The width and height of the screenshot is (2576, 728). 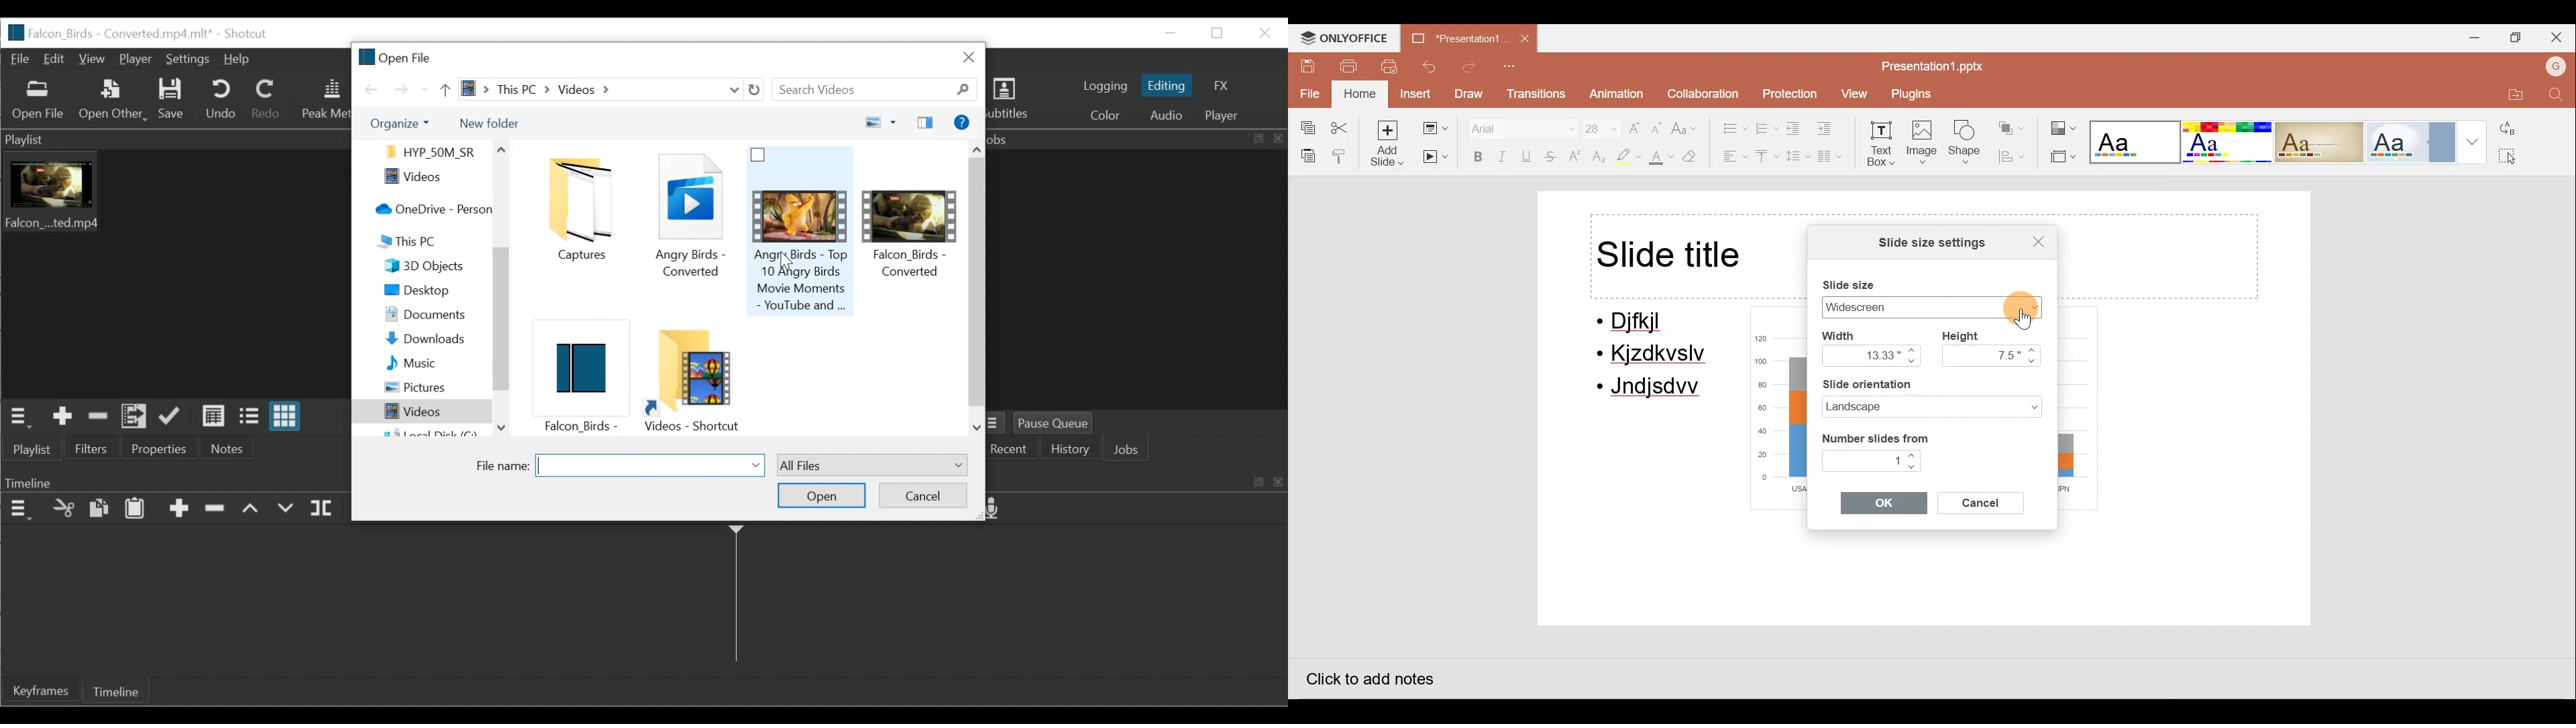 What do you see at coordinates (1913, 456) in the screenshot?
I see `Navigate up` at bounding box center [1913, 456].